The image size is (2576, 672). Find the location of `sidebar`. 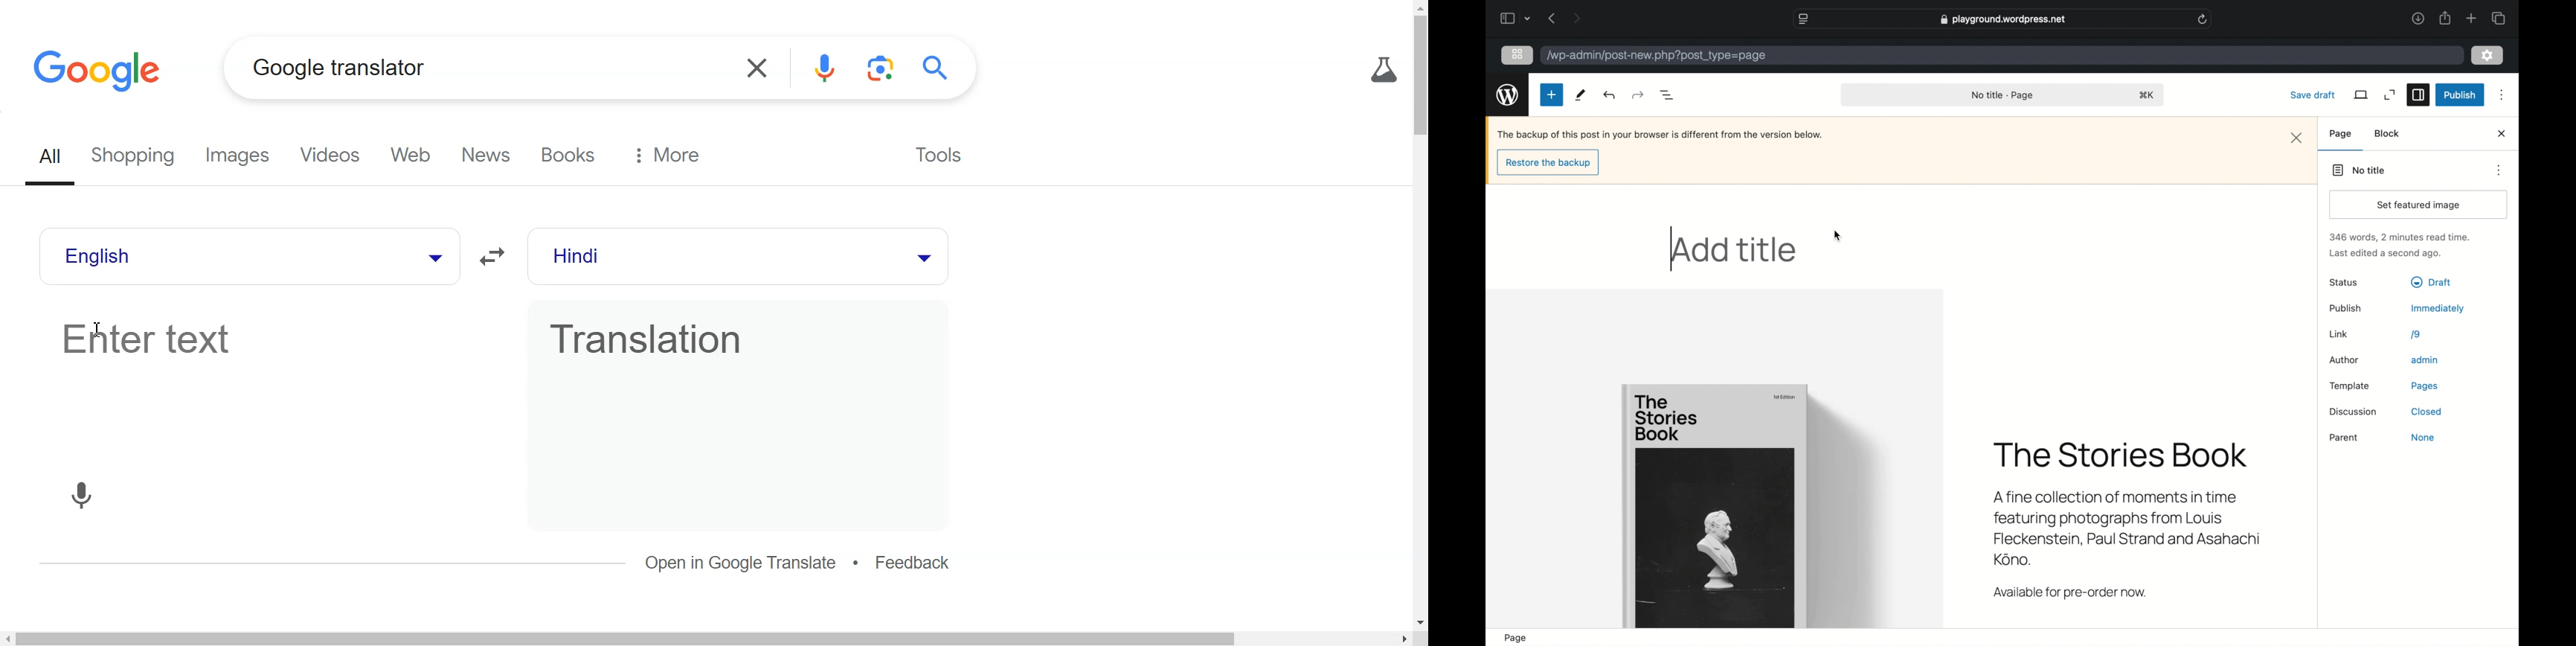

sidebar is located at coordinates (2418, 95).